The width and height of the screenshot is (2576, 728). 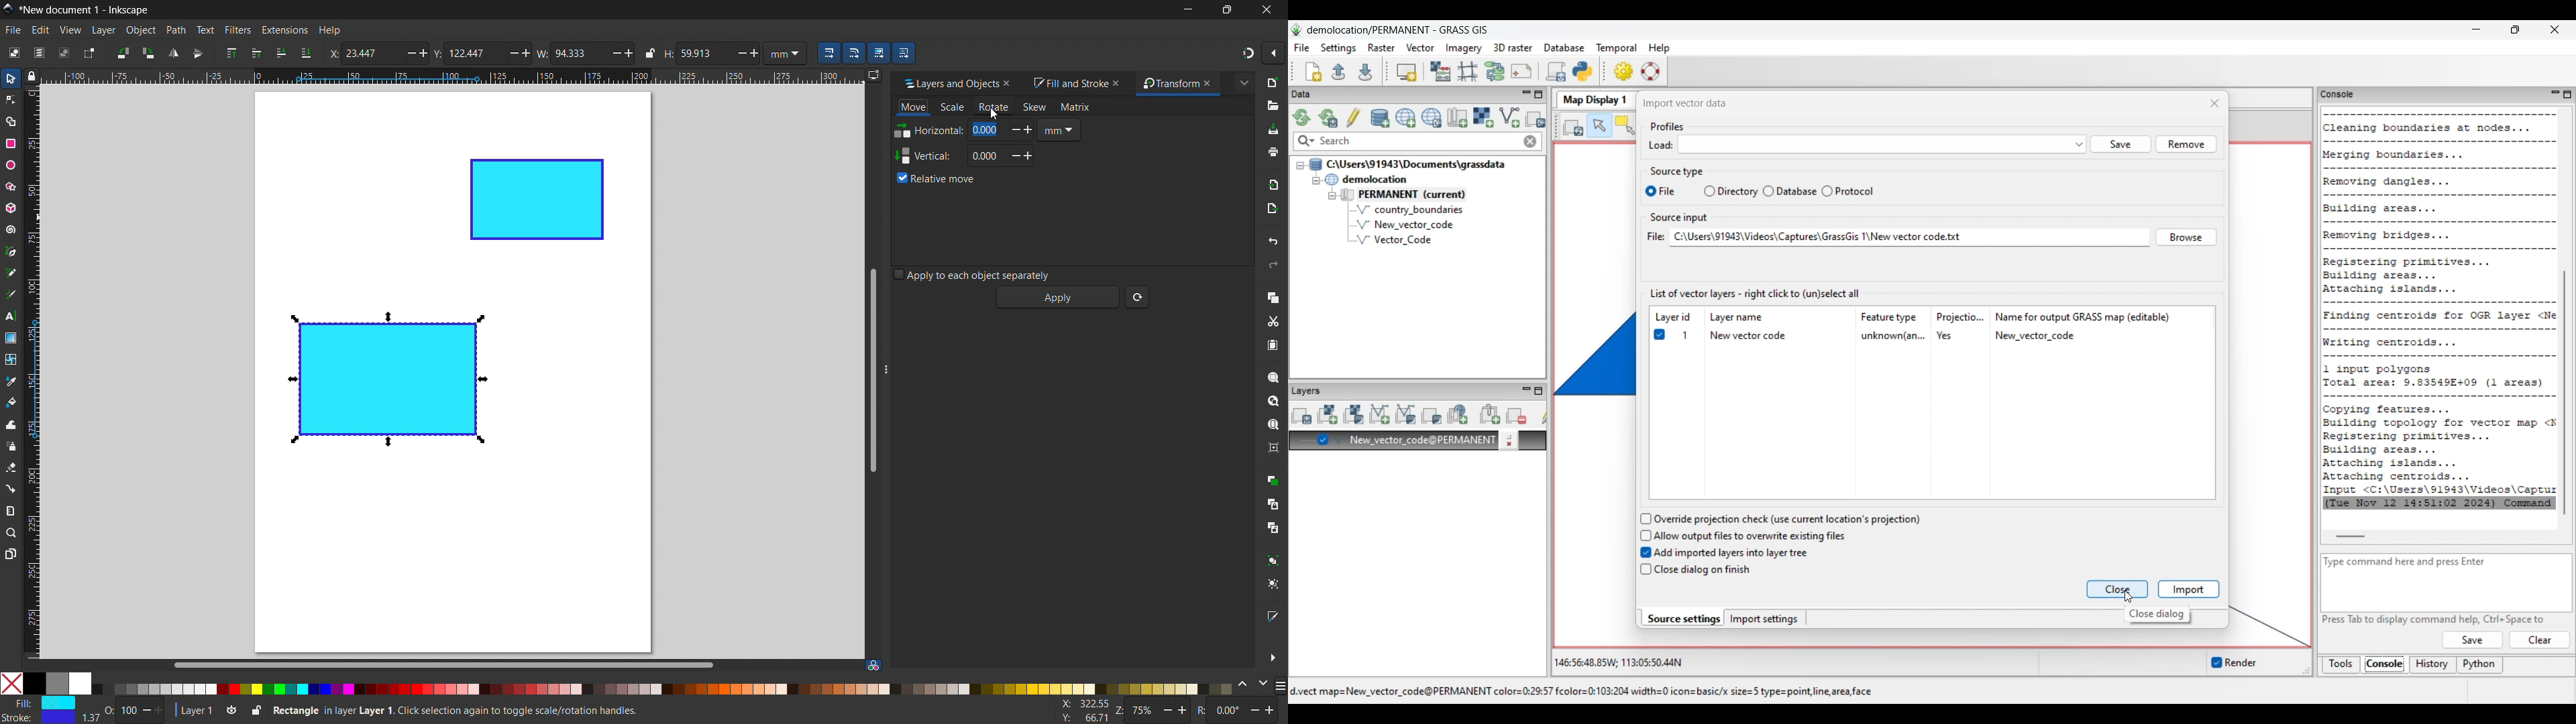 What do you see at coordinates (873, 75) in the screenshot?
I see `displayy options` at bounding box center [873, 75].